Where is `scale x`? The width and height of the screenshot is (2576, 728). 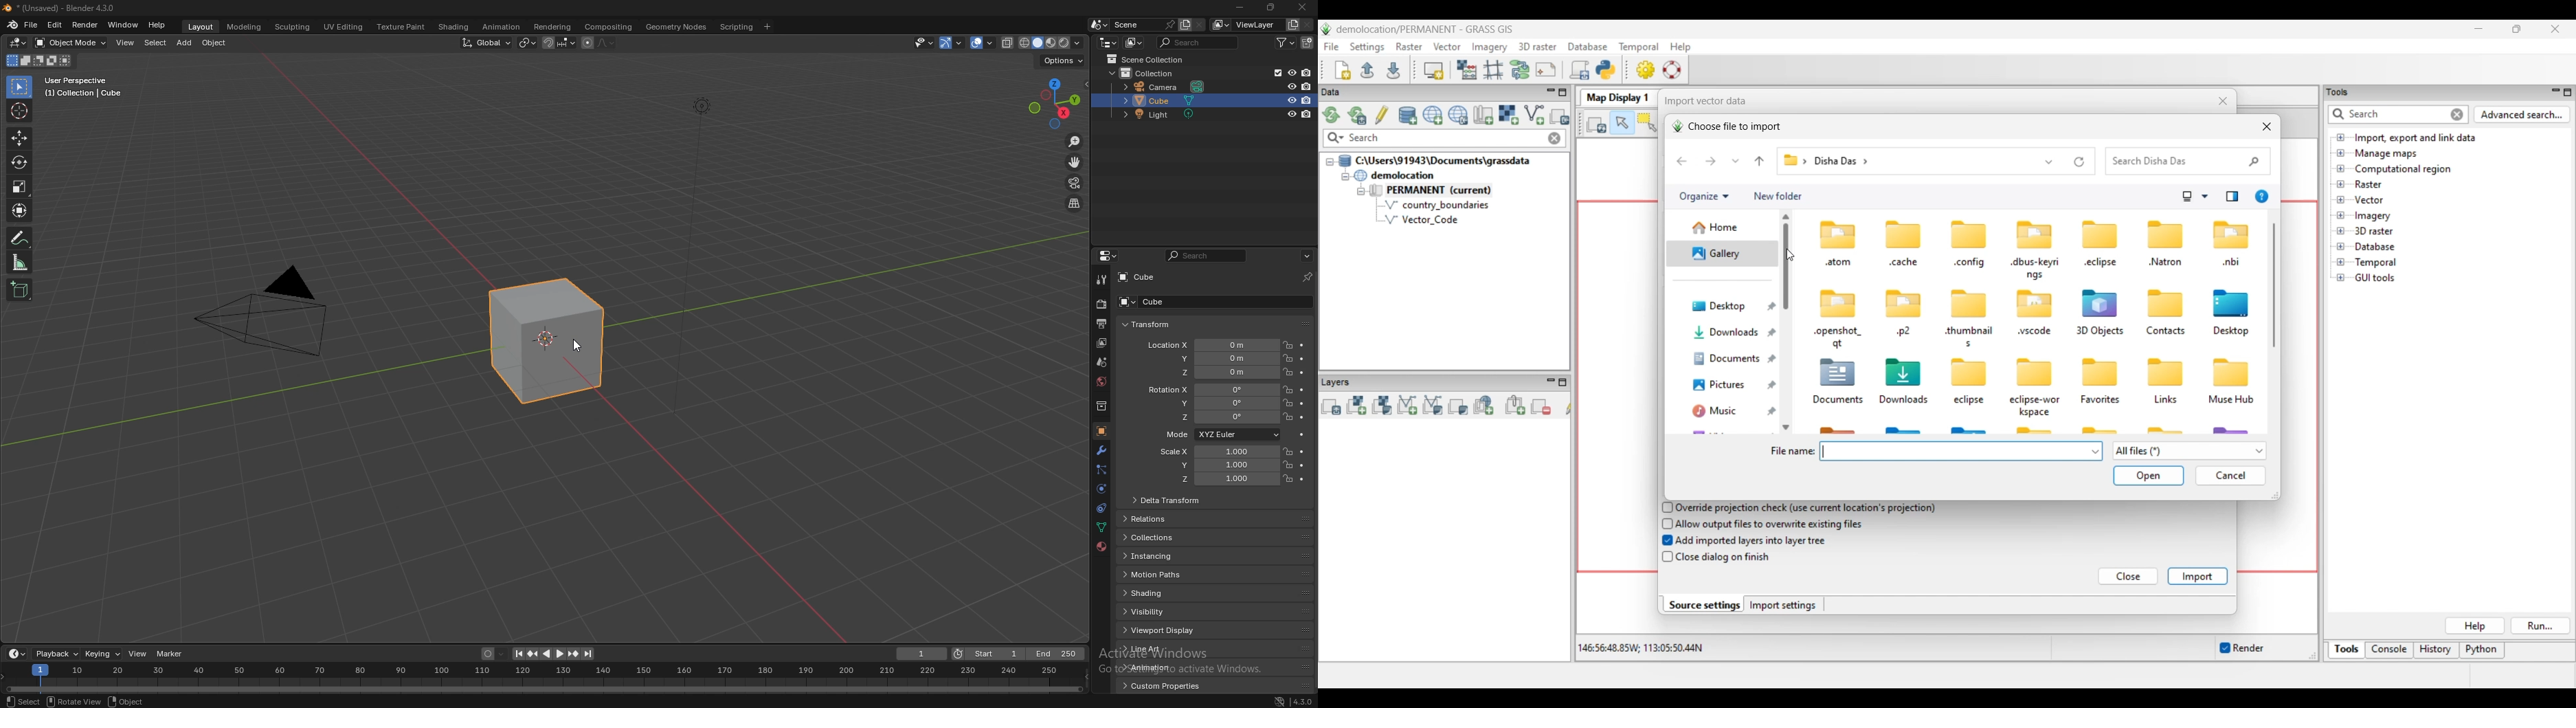 scale x is located at coordinates (1217, 452).